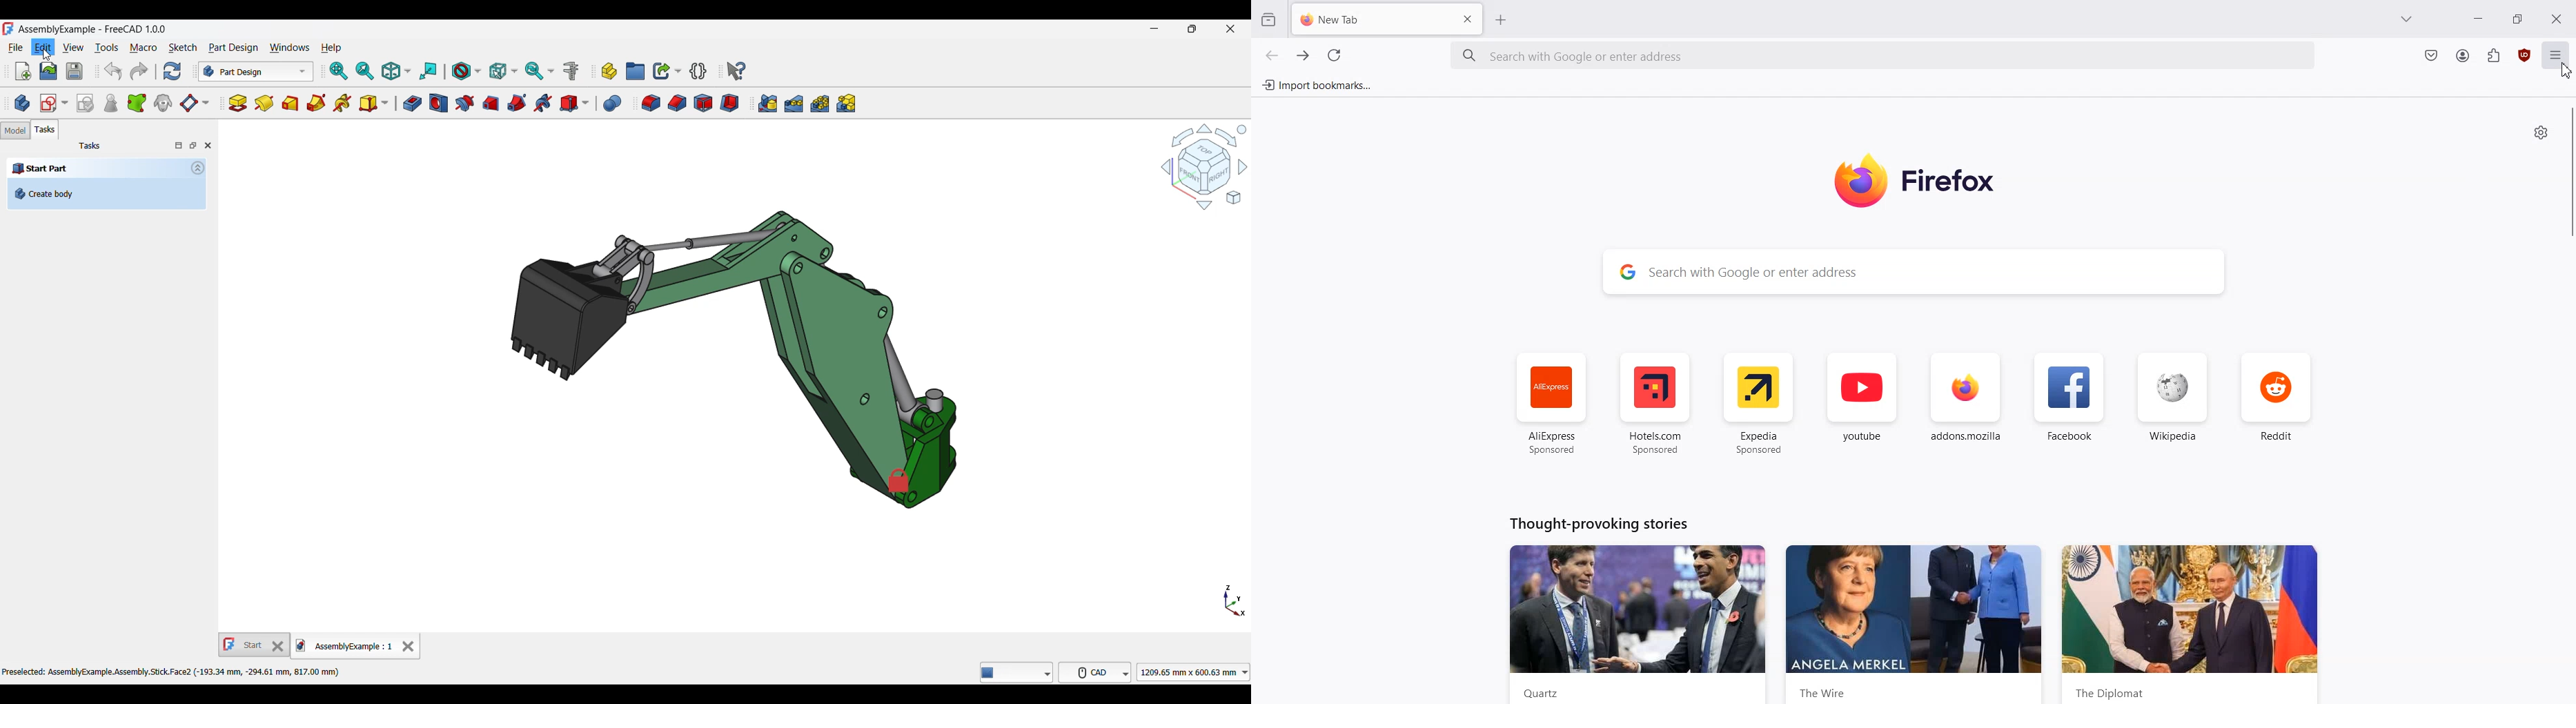 The image size is (2576, 728). What do you see at coordinates (517, 103) in the screenshot?
I see `Subtractive pipe` at bounding box center [517, 103].